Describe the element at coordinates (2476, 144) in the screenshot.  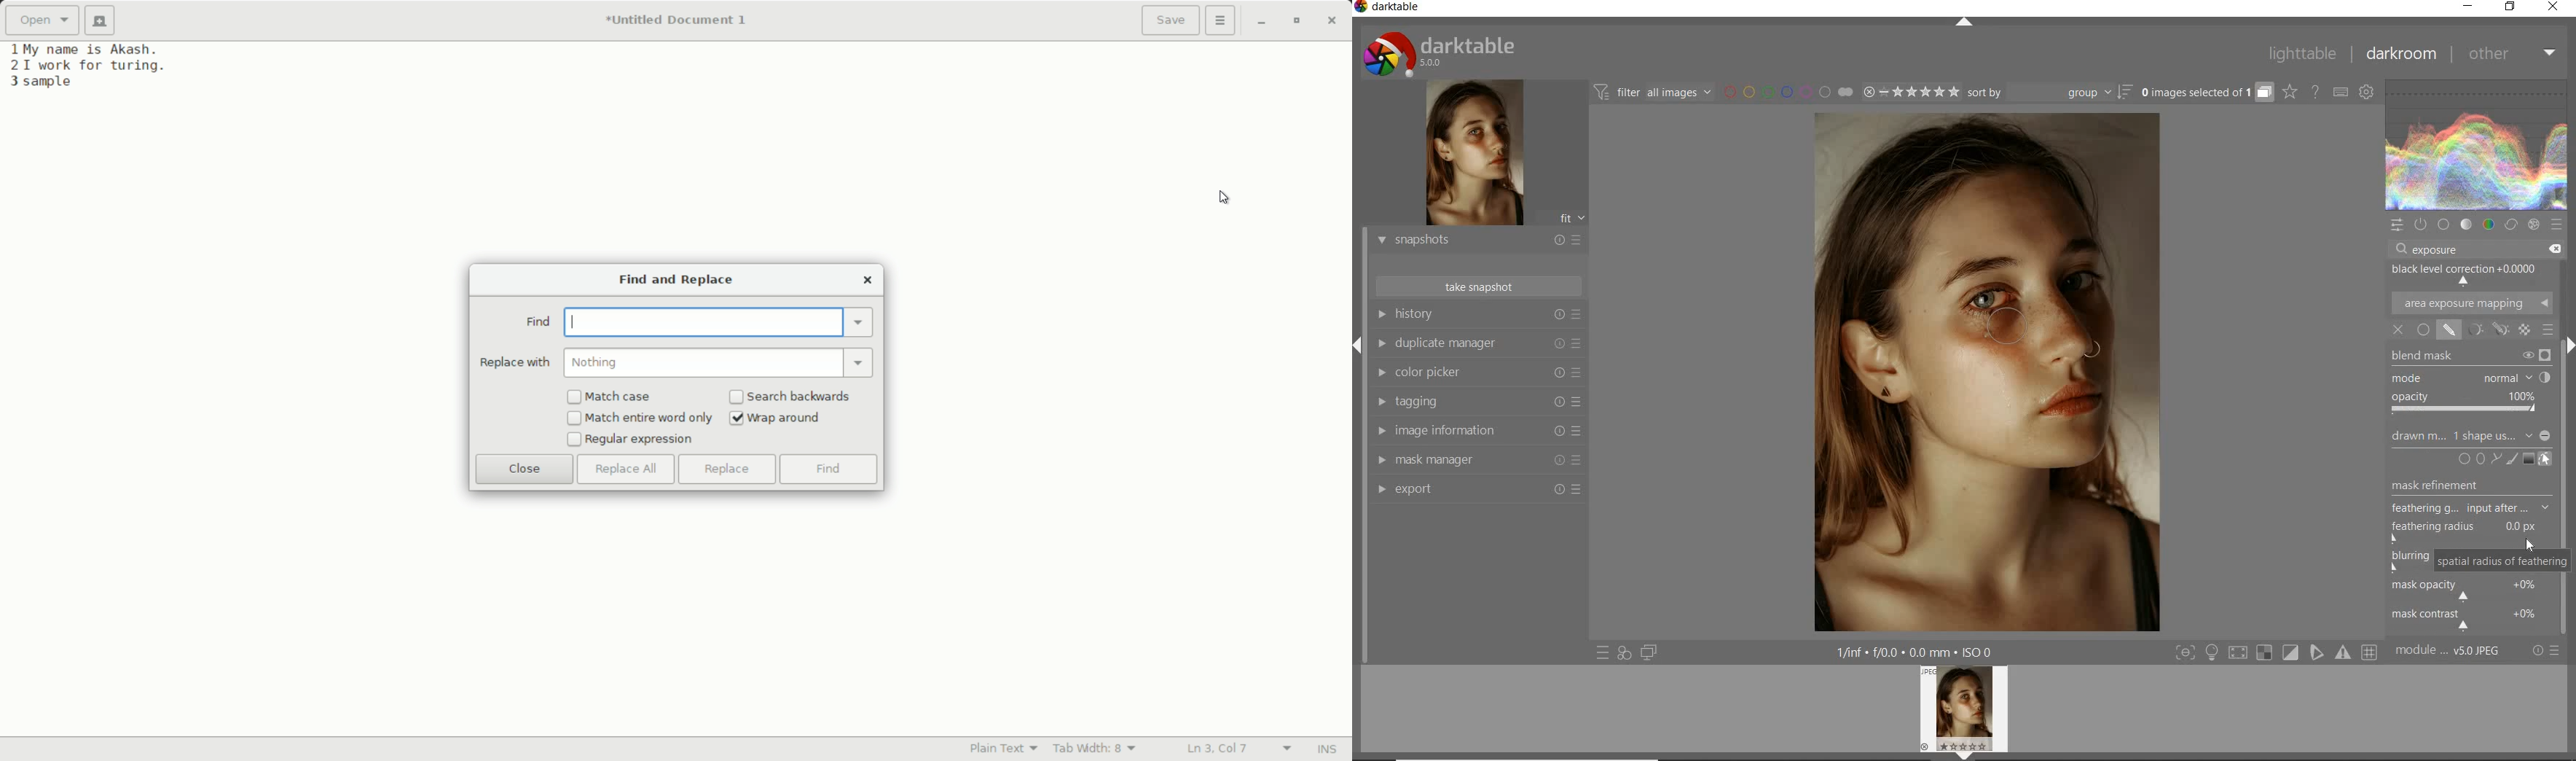
I see `WAVEFORM` at that location.